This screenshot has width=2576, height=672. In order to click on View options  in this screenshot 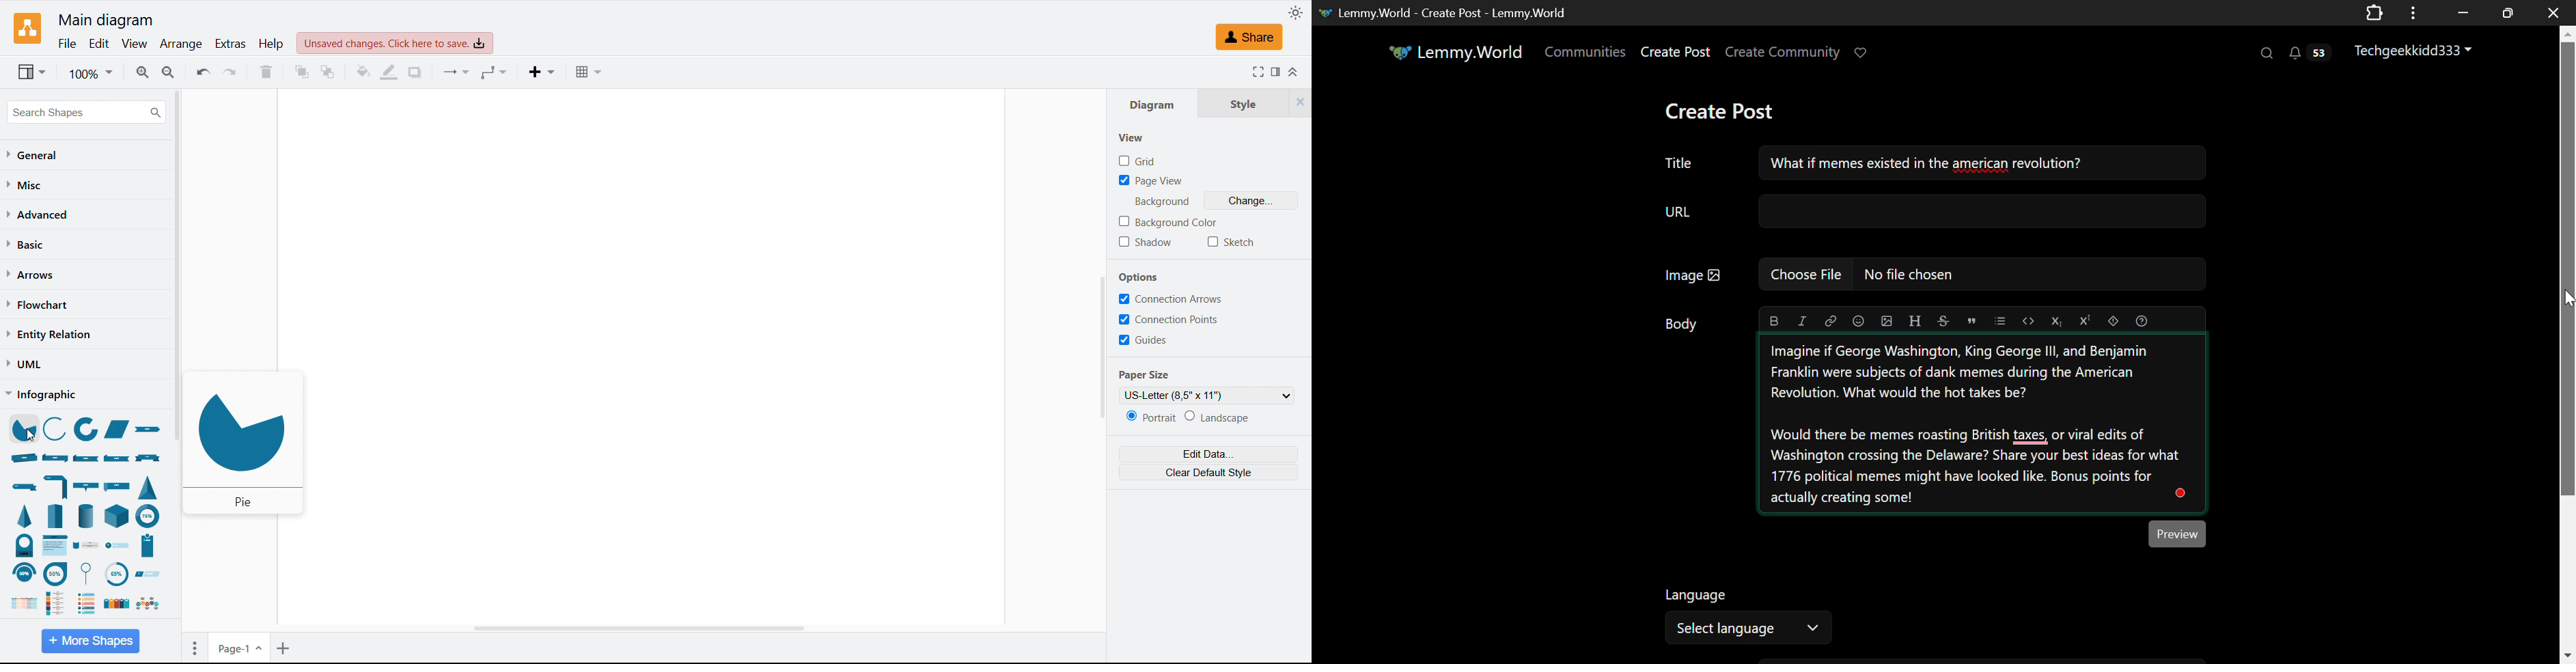, I will do `click(33, 72)`.